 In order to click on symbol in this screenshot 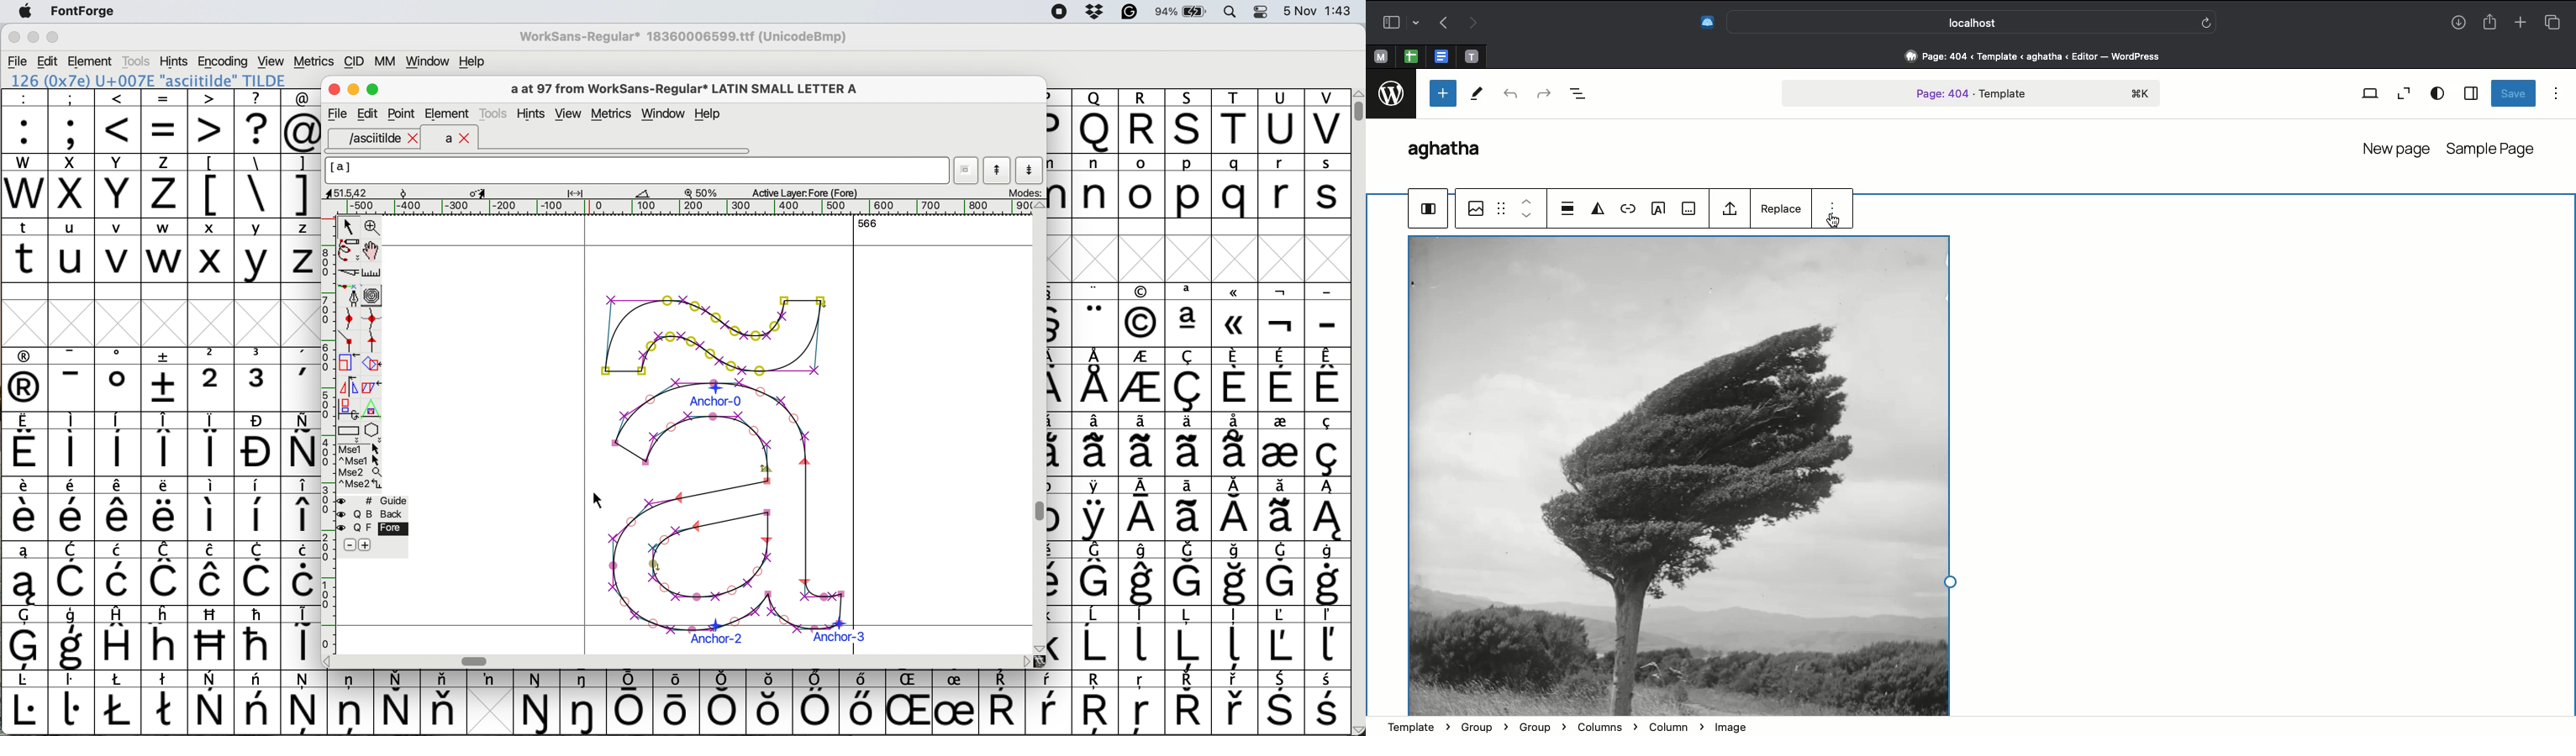, I will do `click(166, 701)`.